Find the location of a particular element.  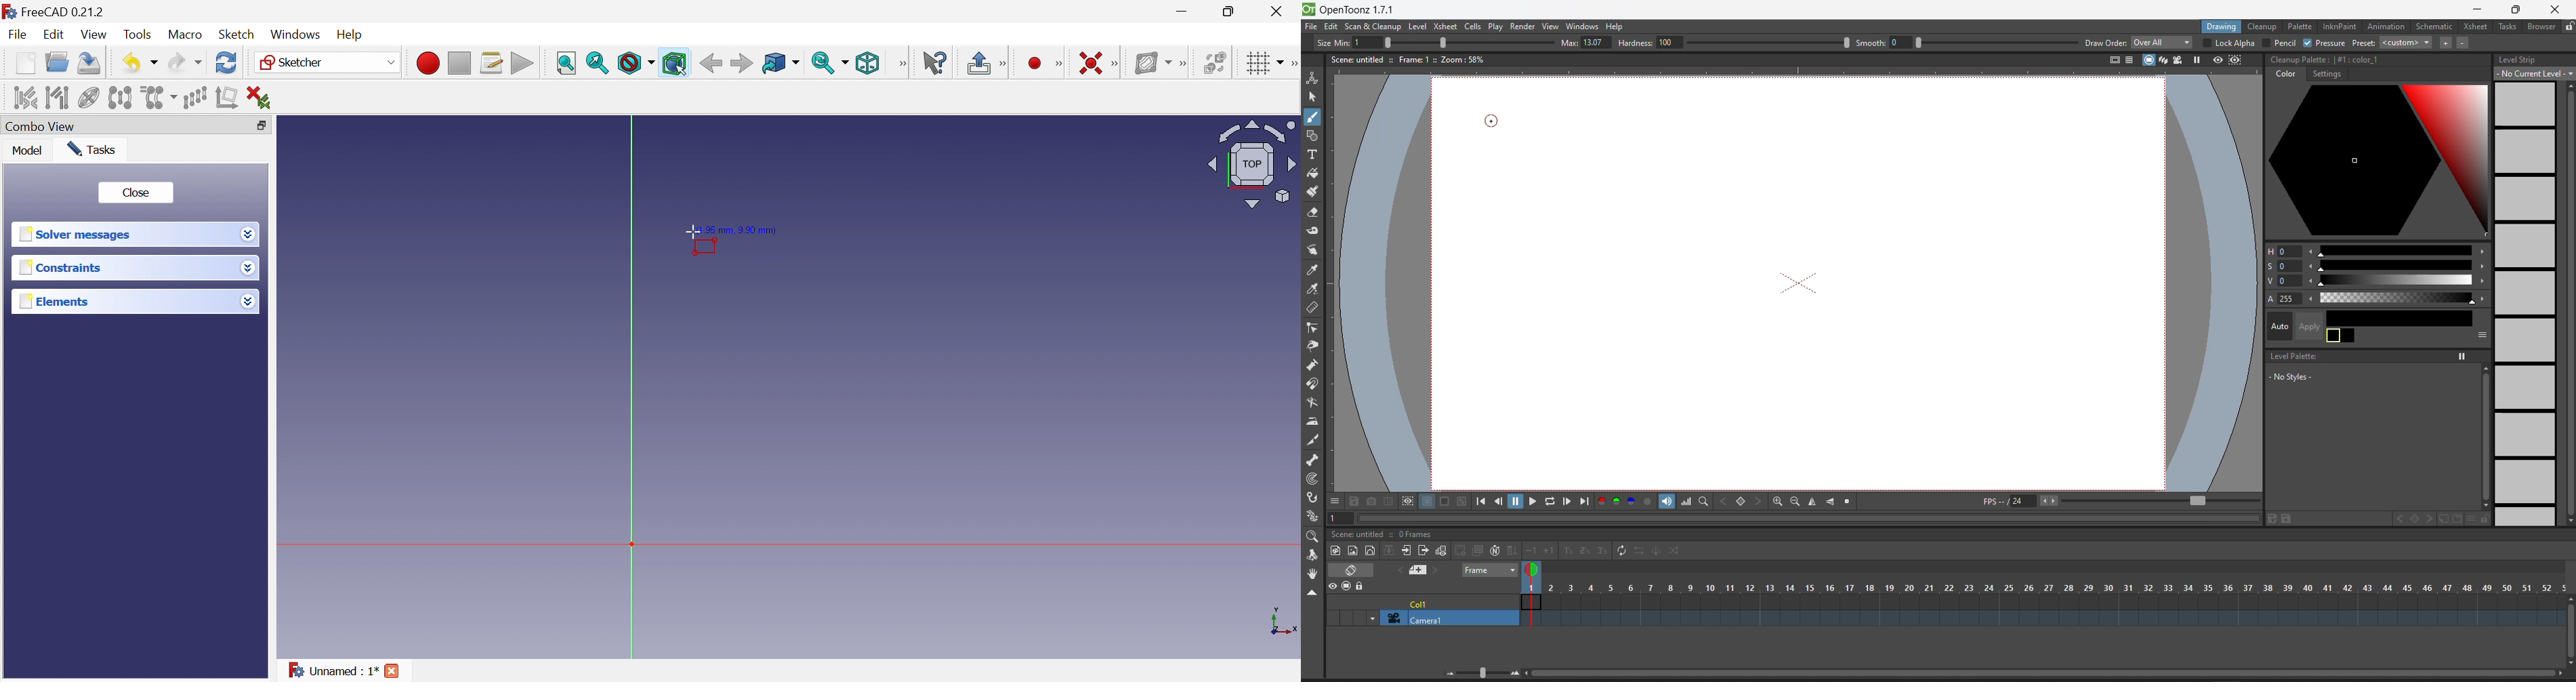

reverse is located at coordinates (1638, 552).